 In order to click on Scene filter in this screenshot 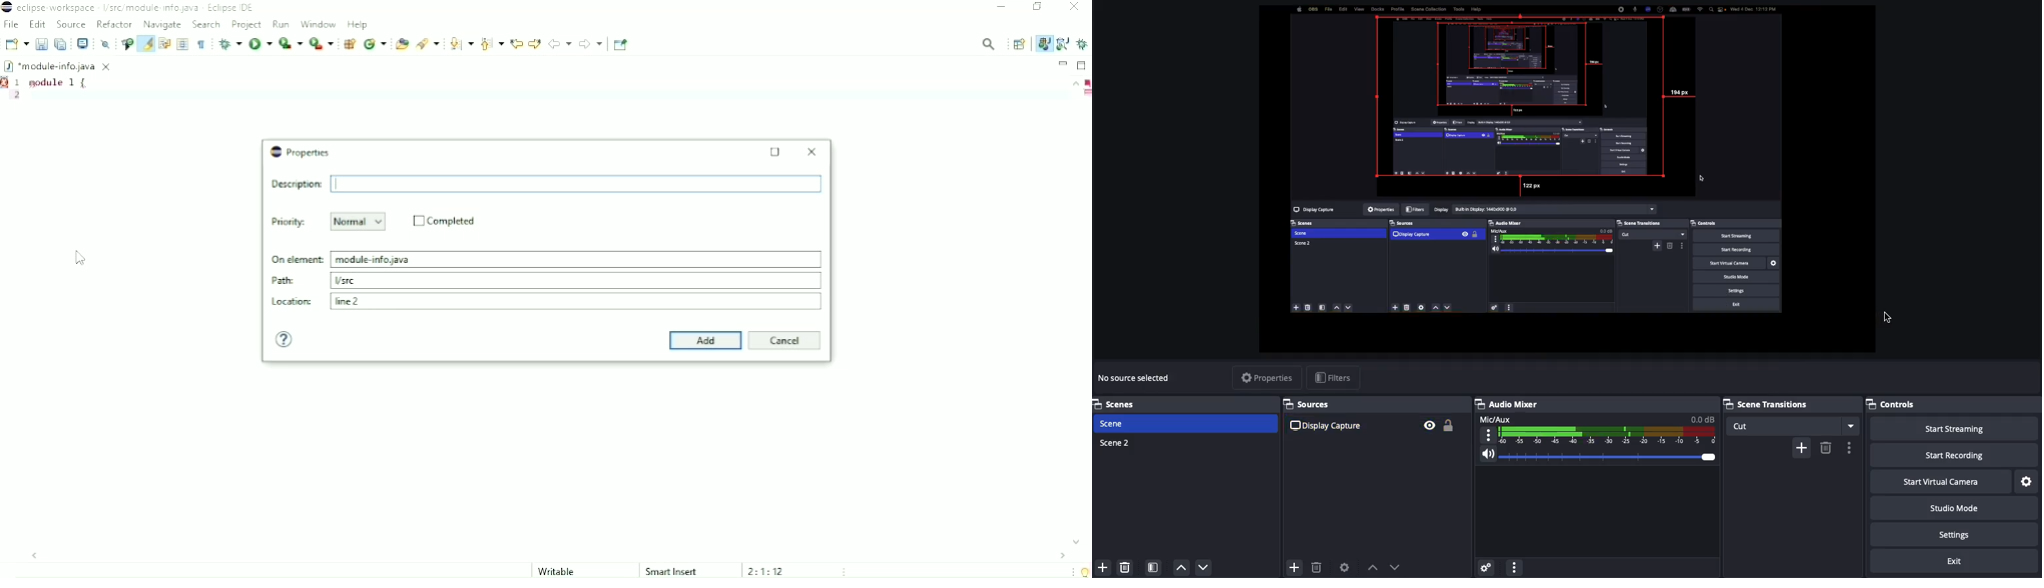, I will do `click(1154, 568)`.